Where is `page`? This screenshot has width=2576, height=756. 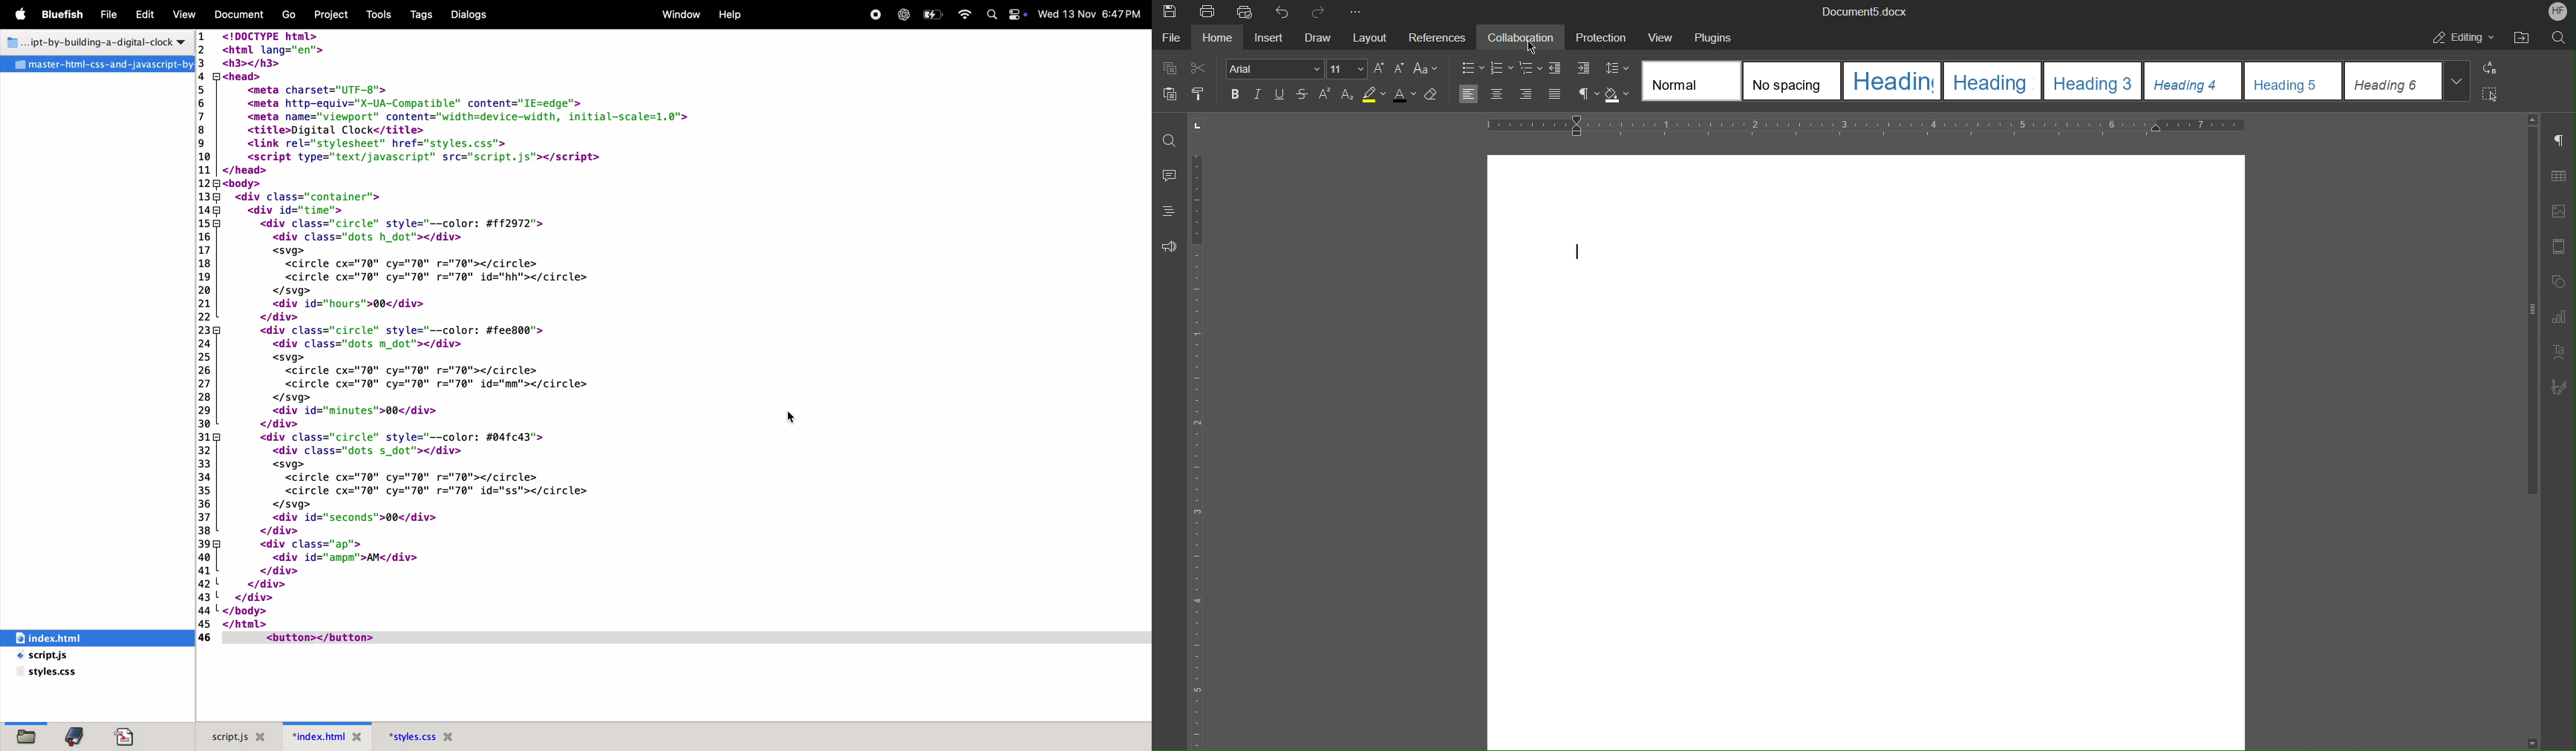 page is located at coordinates (1865, 448).